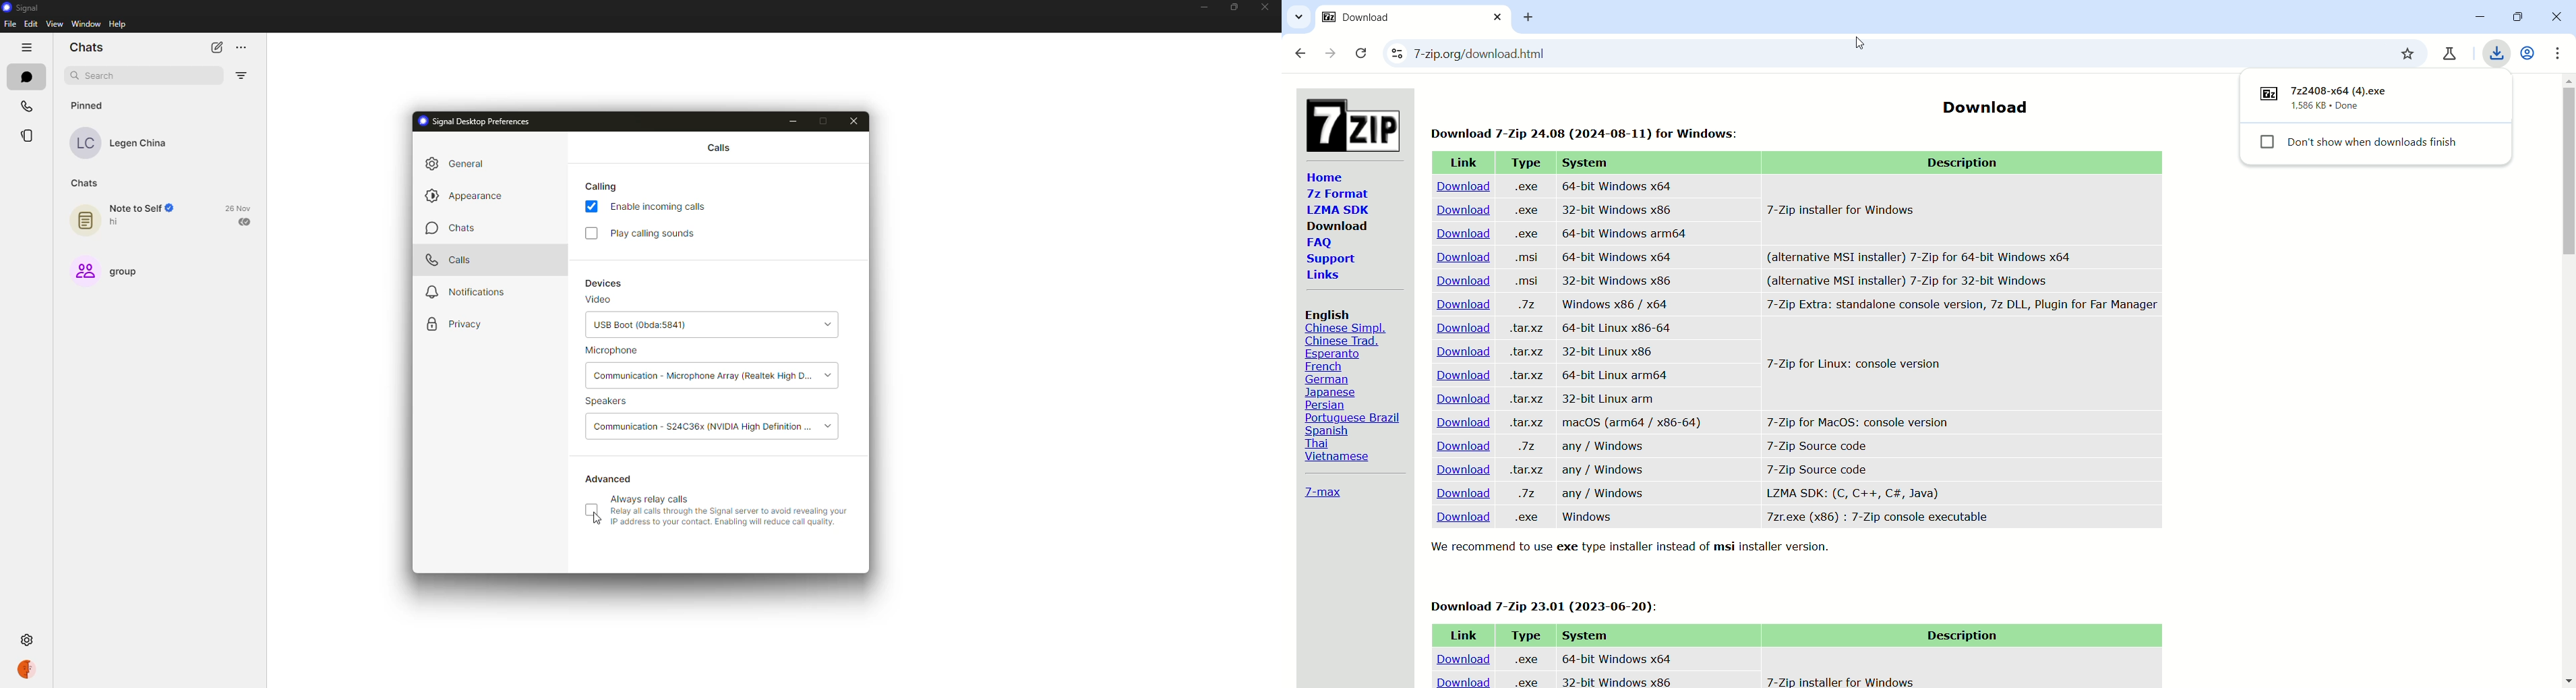  What do you see at coordinates (1317, 442) in the screenshot?
I see `Thai` at bounding box center [1317, 442].